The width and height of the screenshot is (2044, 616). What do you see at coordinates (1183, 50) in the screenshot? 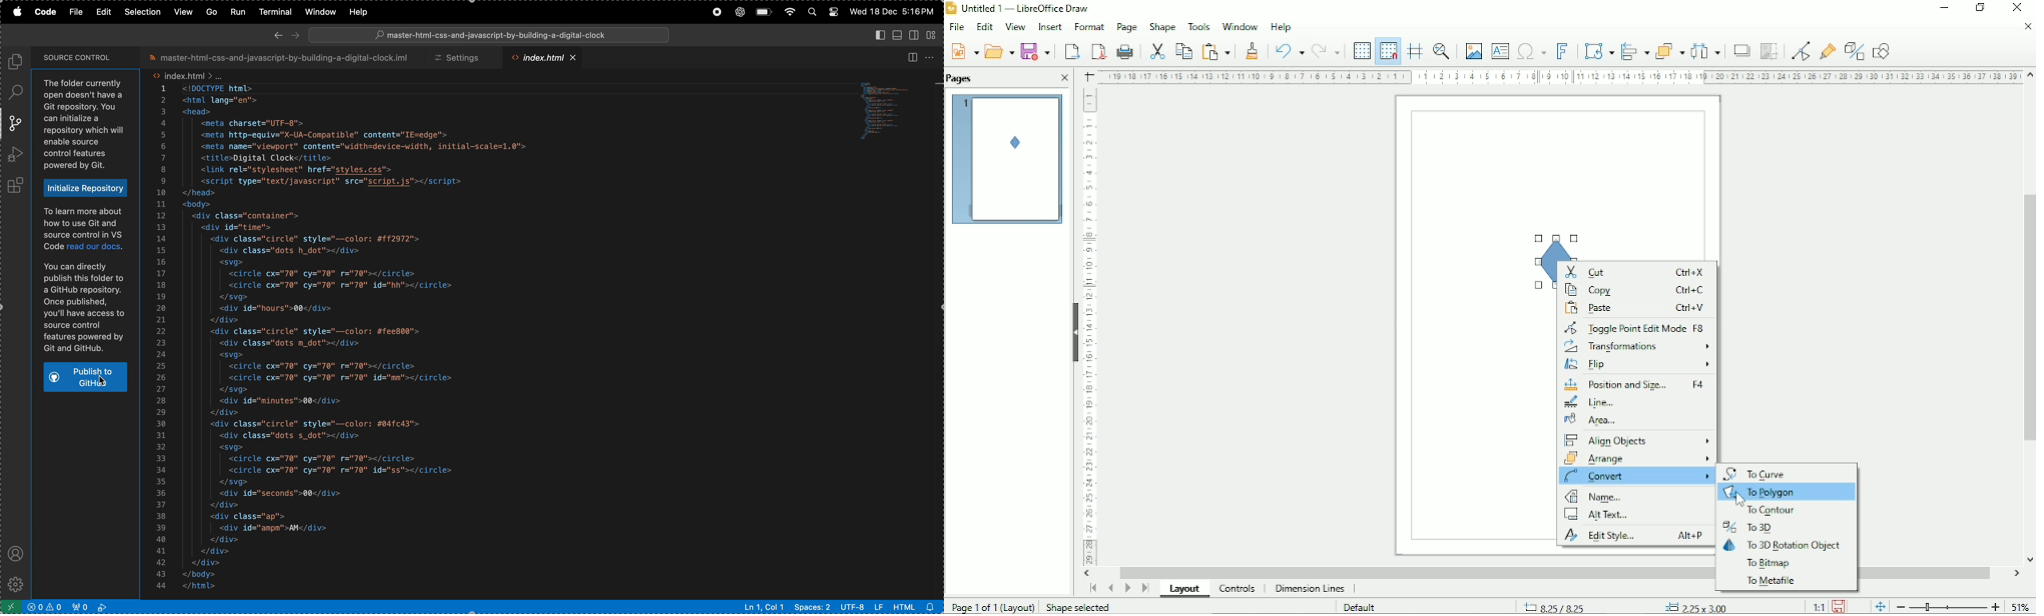
I see `Copy` at bounding box center [1183, 50].